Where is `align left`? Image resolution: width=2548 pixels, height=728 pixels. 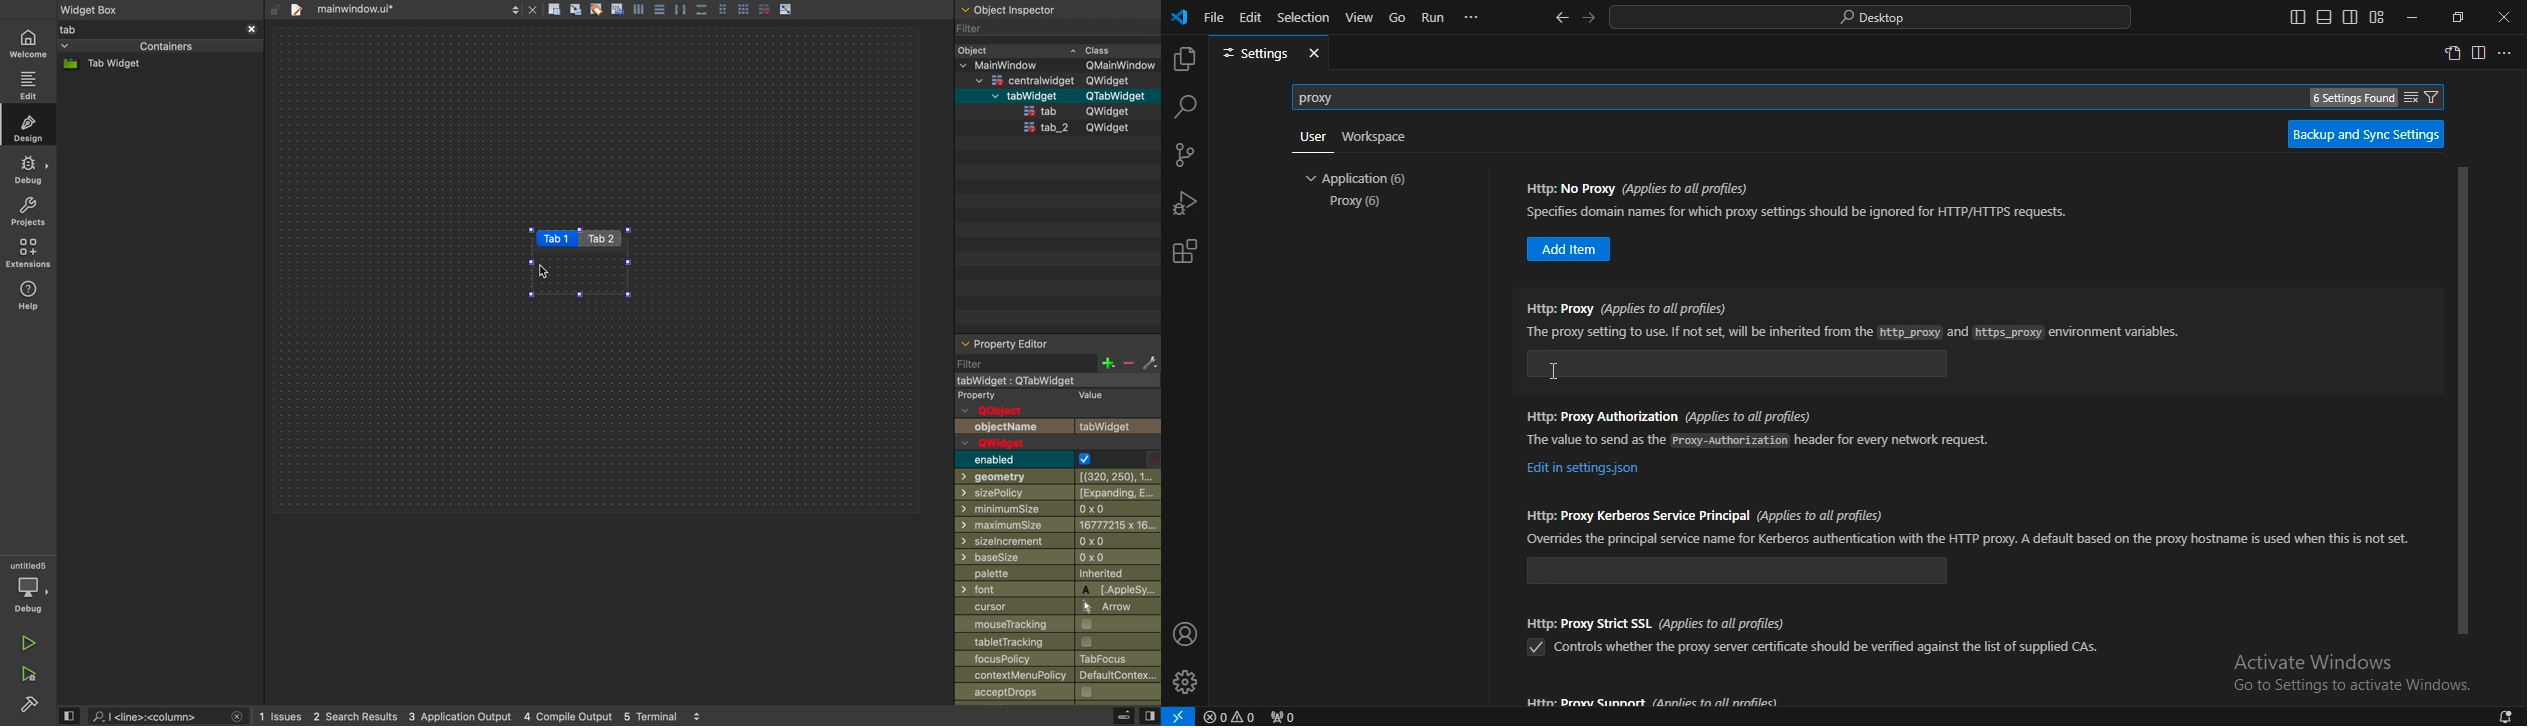 align left is located at coordinates (639, 8).